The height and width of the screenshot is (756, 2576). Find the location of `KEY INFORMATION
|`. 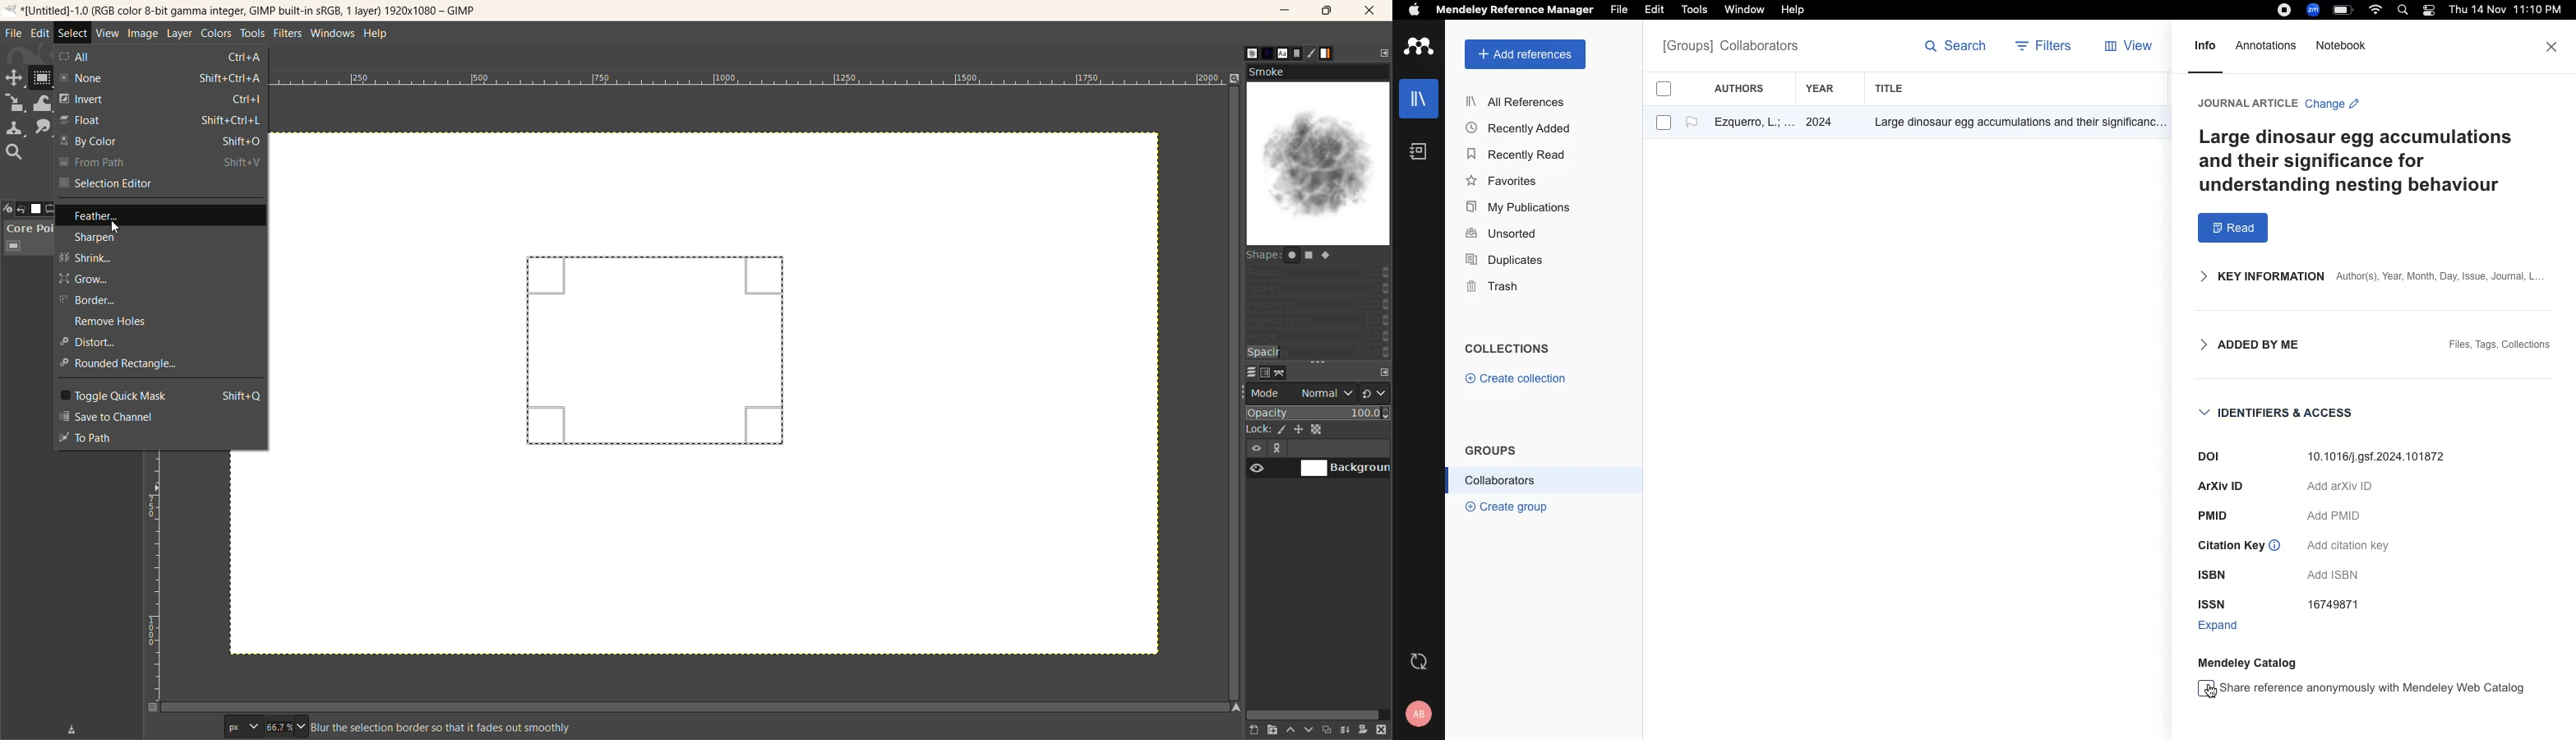

KEY INFORMATION
| is located at coordinates (2253, 276).